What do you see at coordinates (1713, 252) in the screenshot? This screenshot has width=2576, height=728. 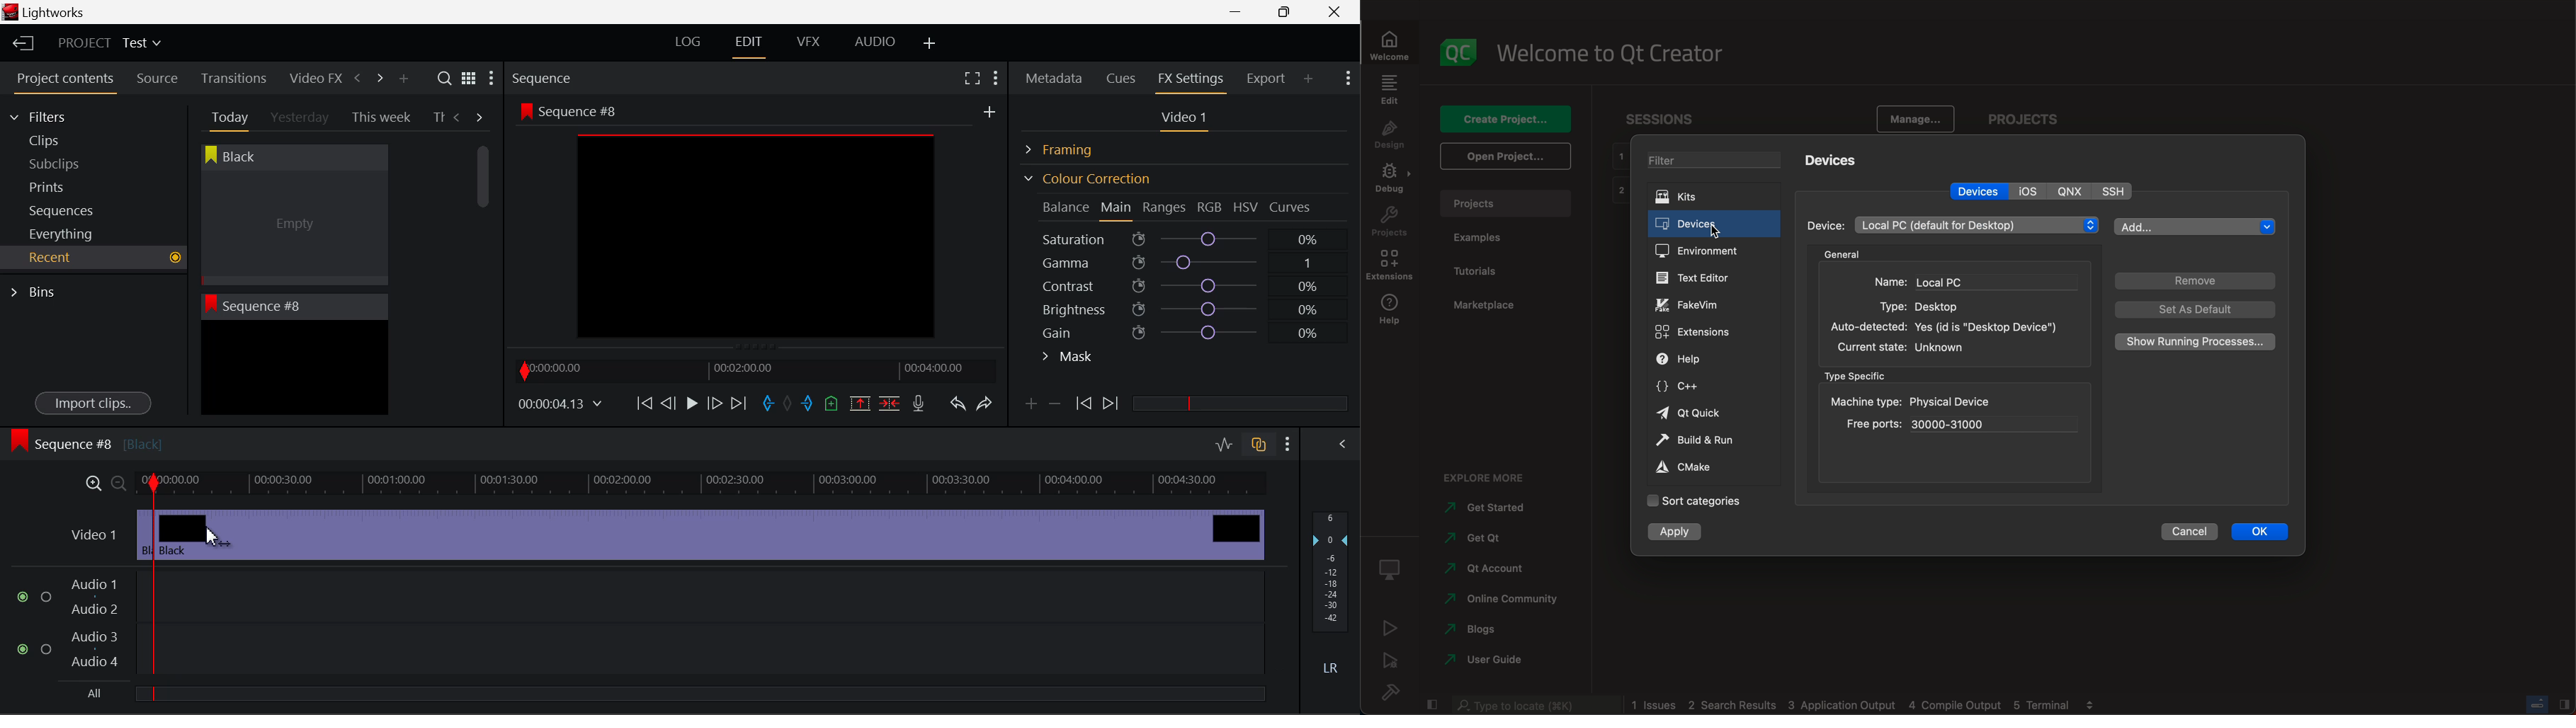 I see `environment` at bounding box center [1713, 252].